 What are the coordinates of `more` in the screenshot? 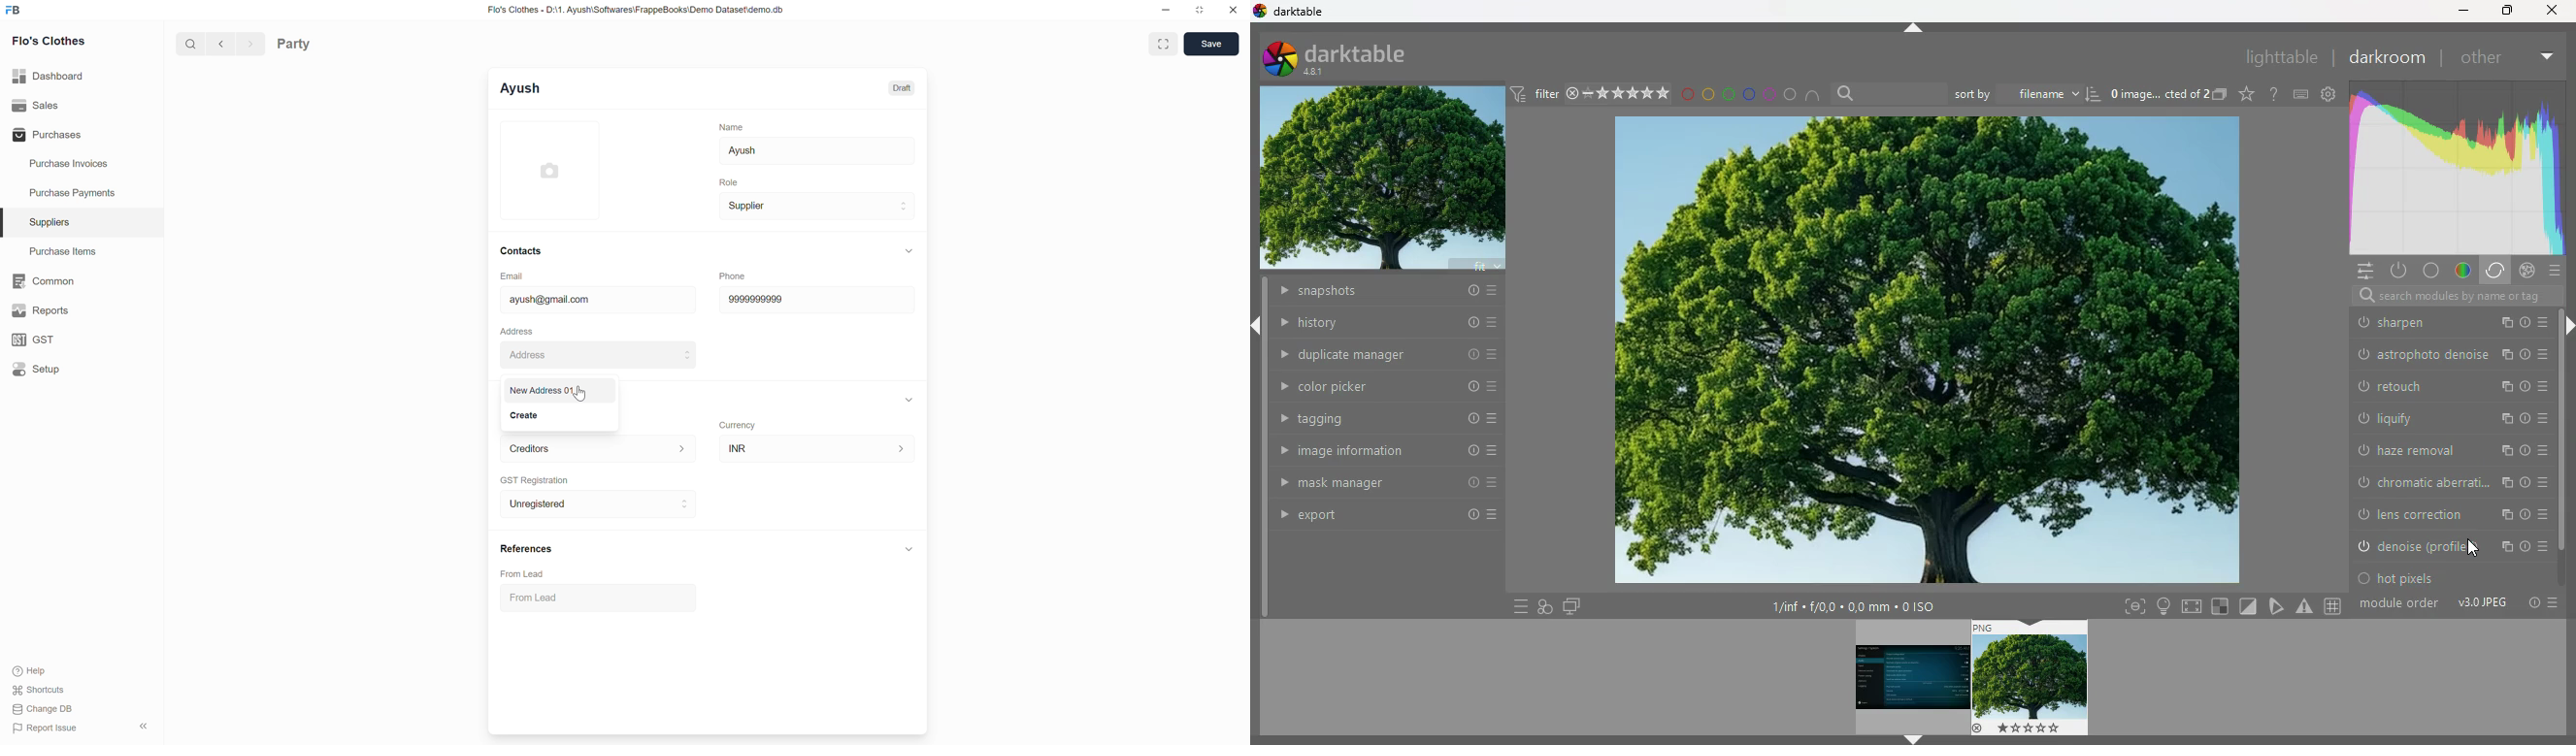 It's located at (2549, 53).